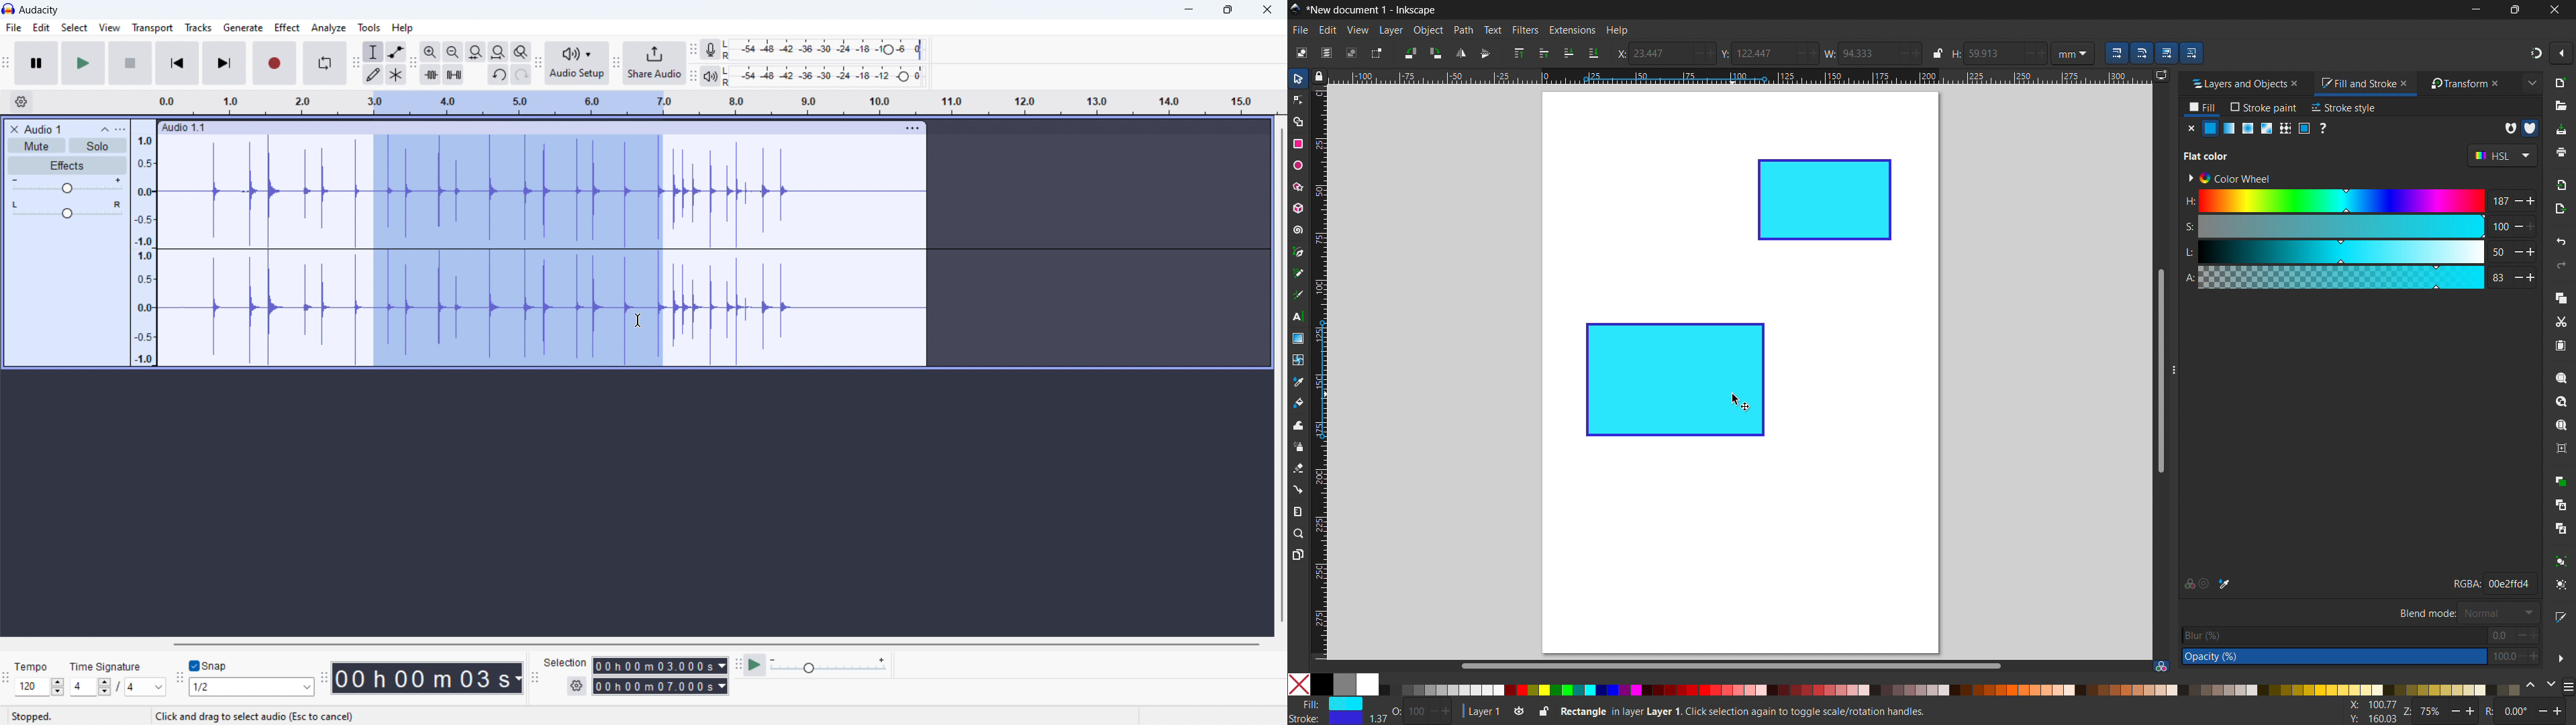 This screenshot has height=728, width=2576. What do you see at coordinates (1297, 164) in the screenshot?
I see `ellipse tool` at bounding box center [1297, 164].